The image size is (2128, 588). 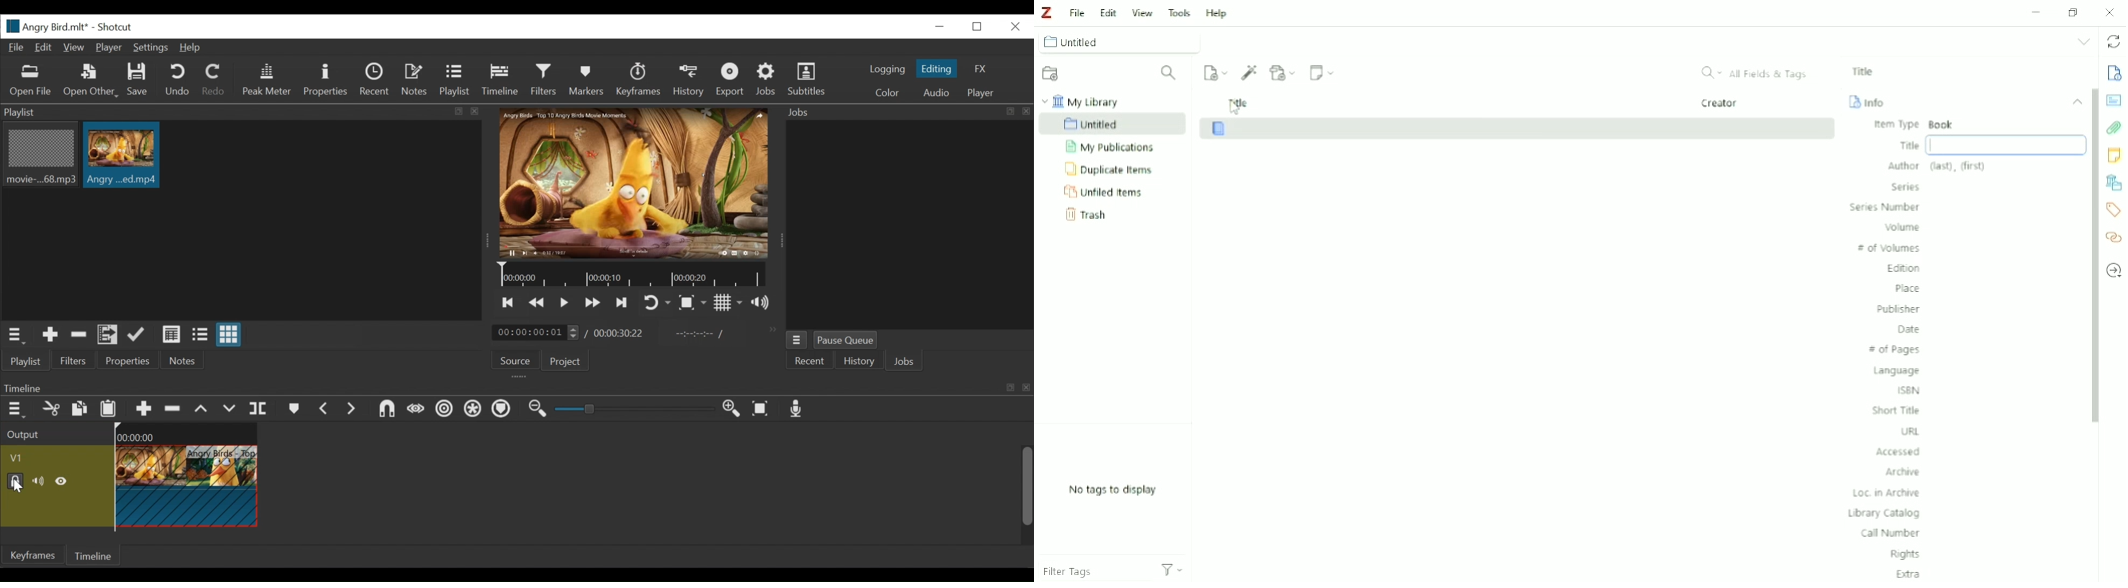 I want to click on Keyframes, so click(x=639, y=80).